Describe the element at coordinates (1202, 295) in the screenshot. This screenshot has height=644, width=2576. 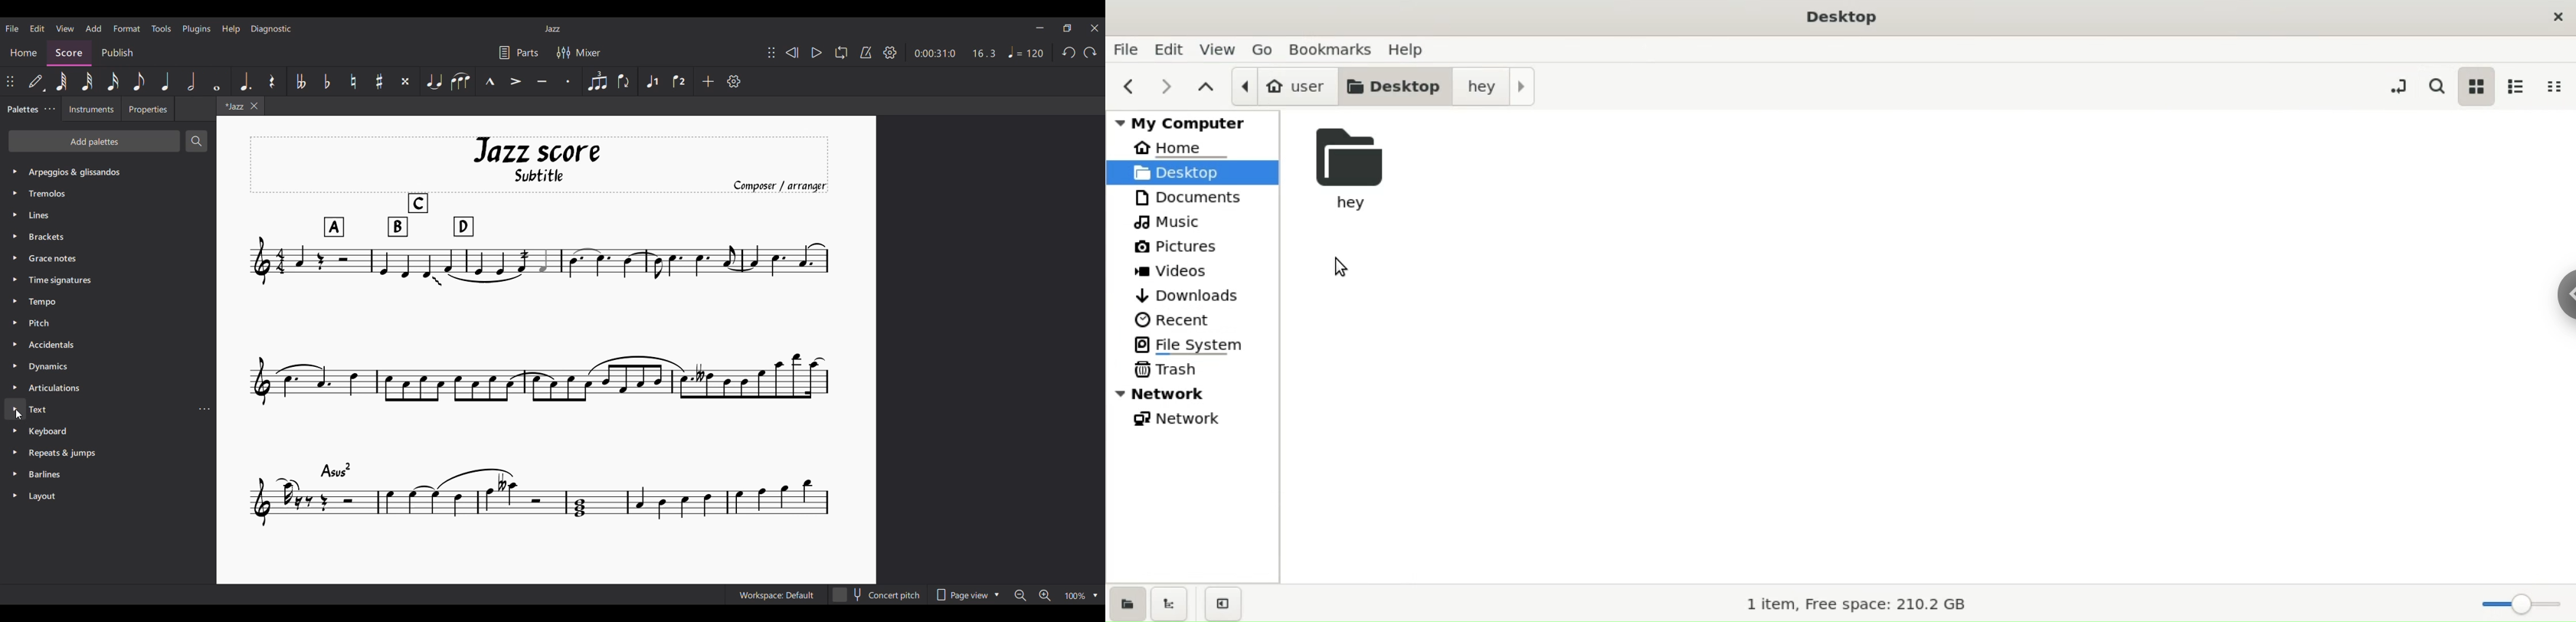
I see `downlods` at that location.